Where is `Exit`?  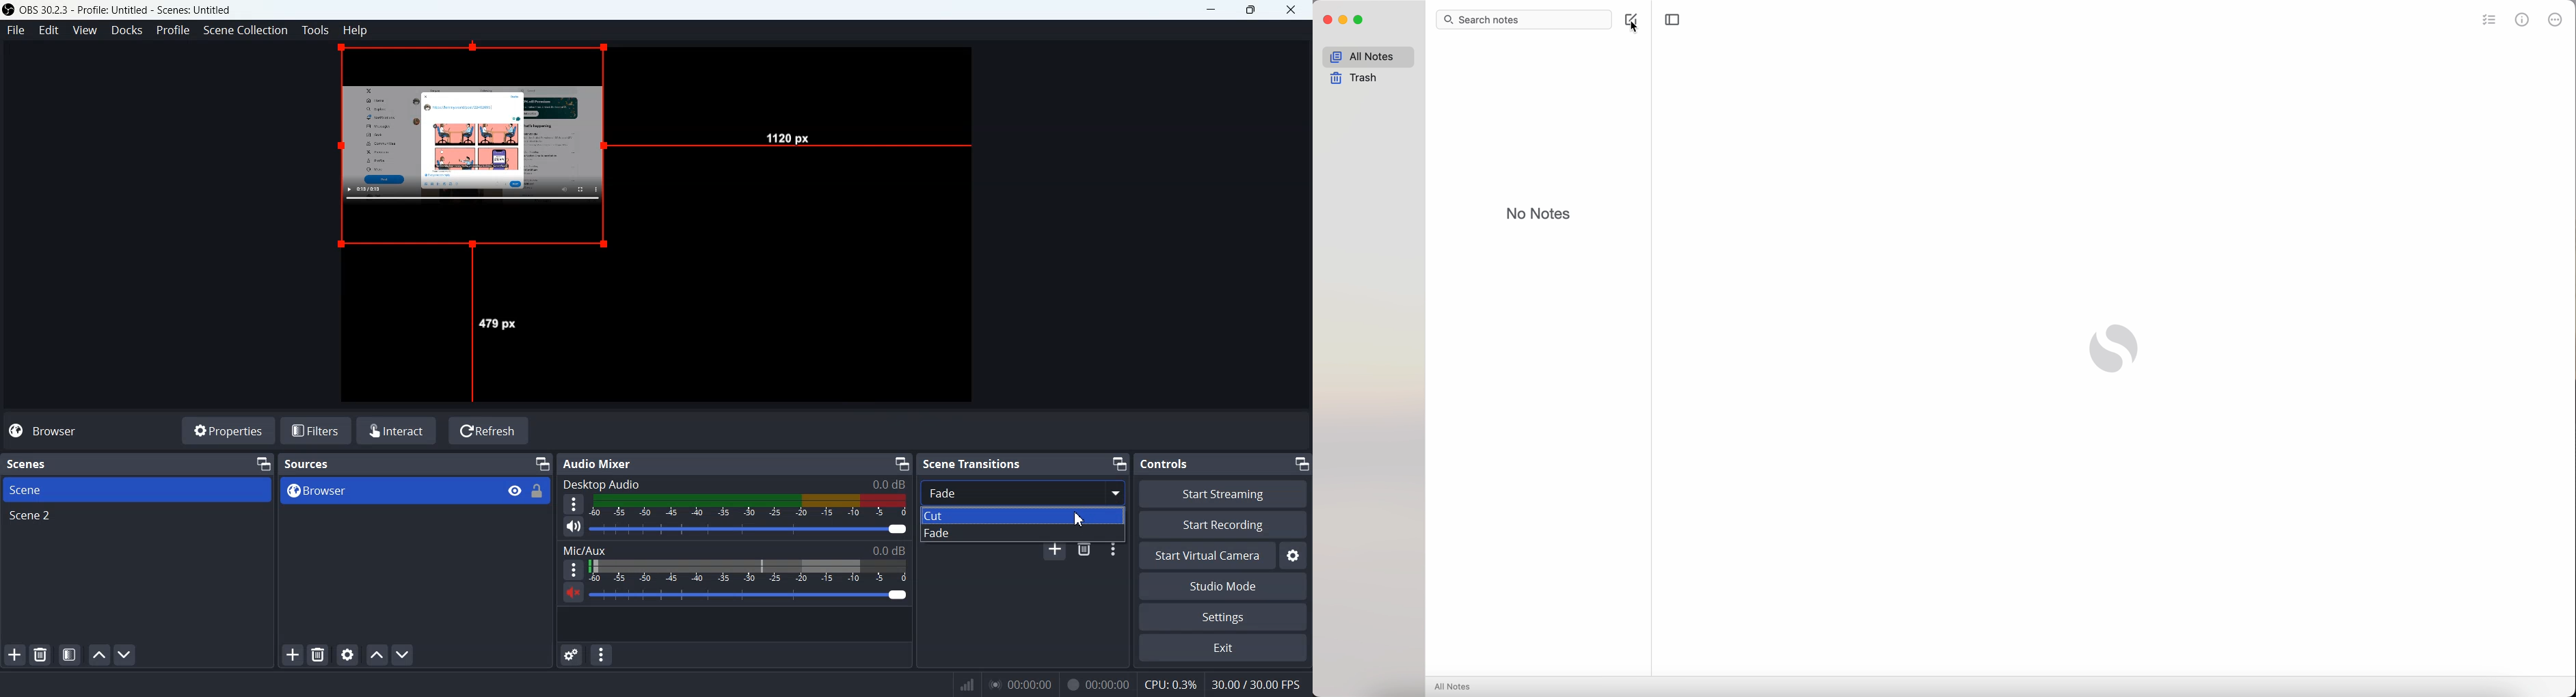
Exit is located at coordinates (1222, 647).